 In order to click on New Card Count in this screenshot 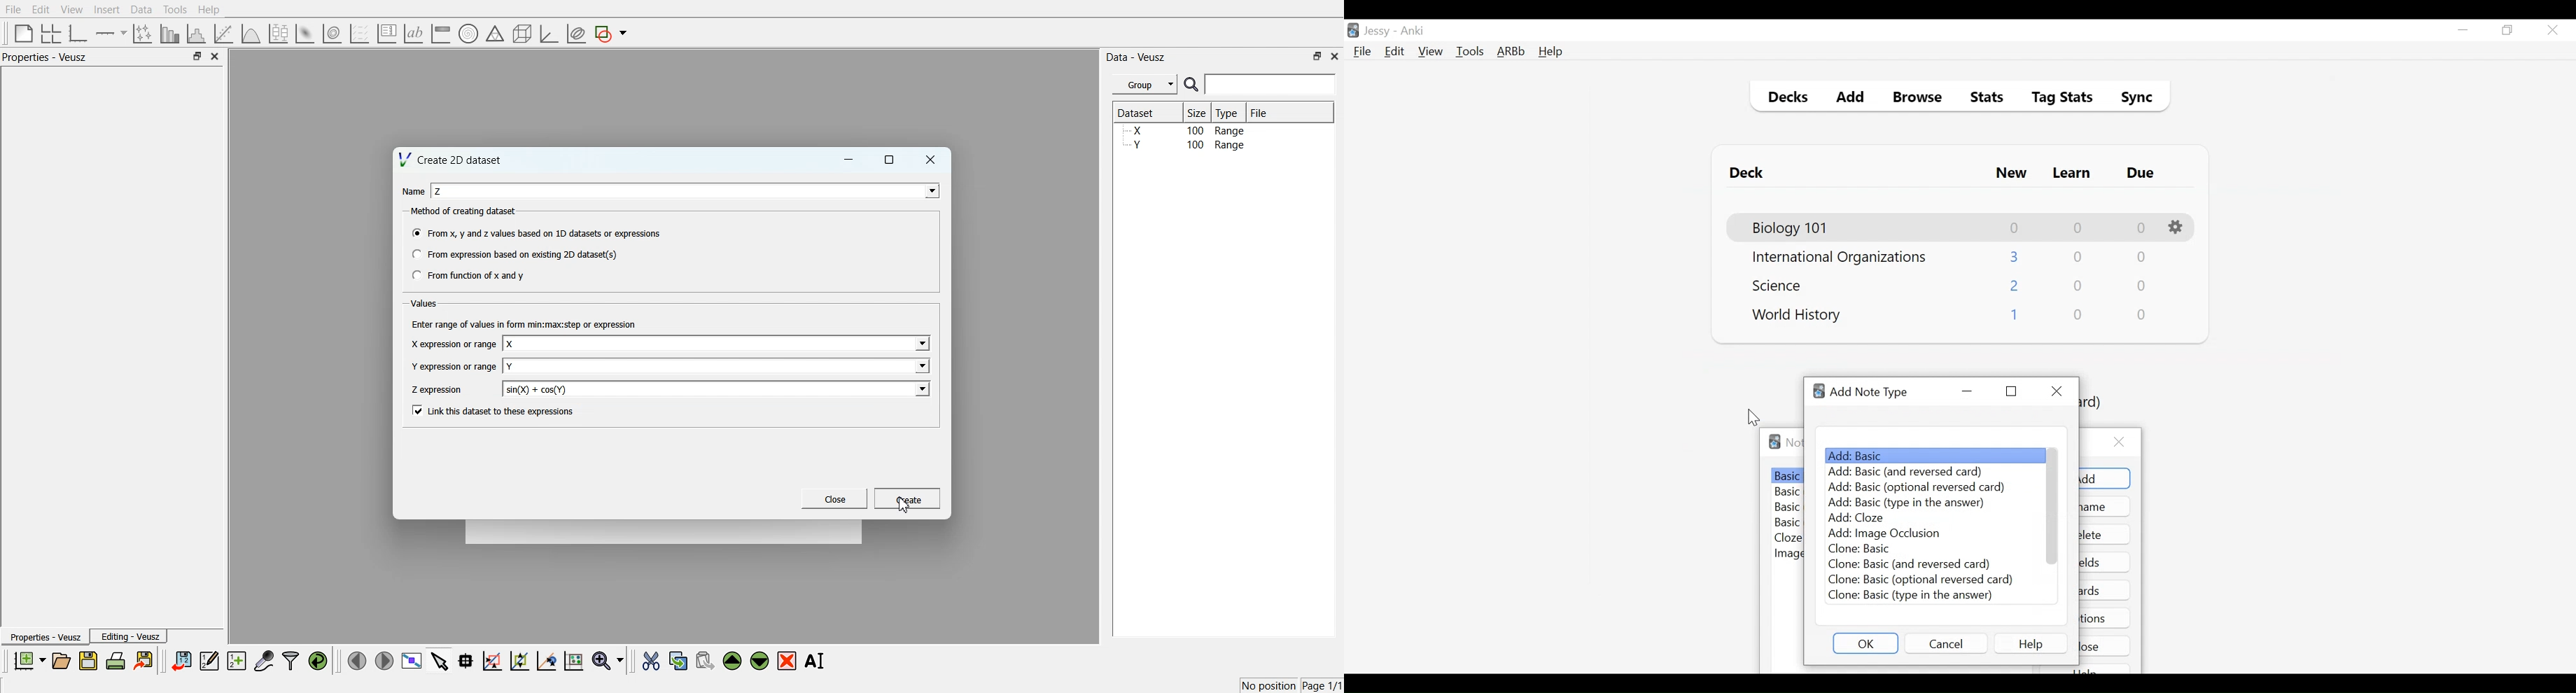, I will do `click(2015, 228)`.